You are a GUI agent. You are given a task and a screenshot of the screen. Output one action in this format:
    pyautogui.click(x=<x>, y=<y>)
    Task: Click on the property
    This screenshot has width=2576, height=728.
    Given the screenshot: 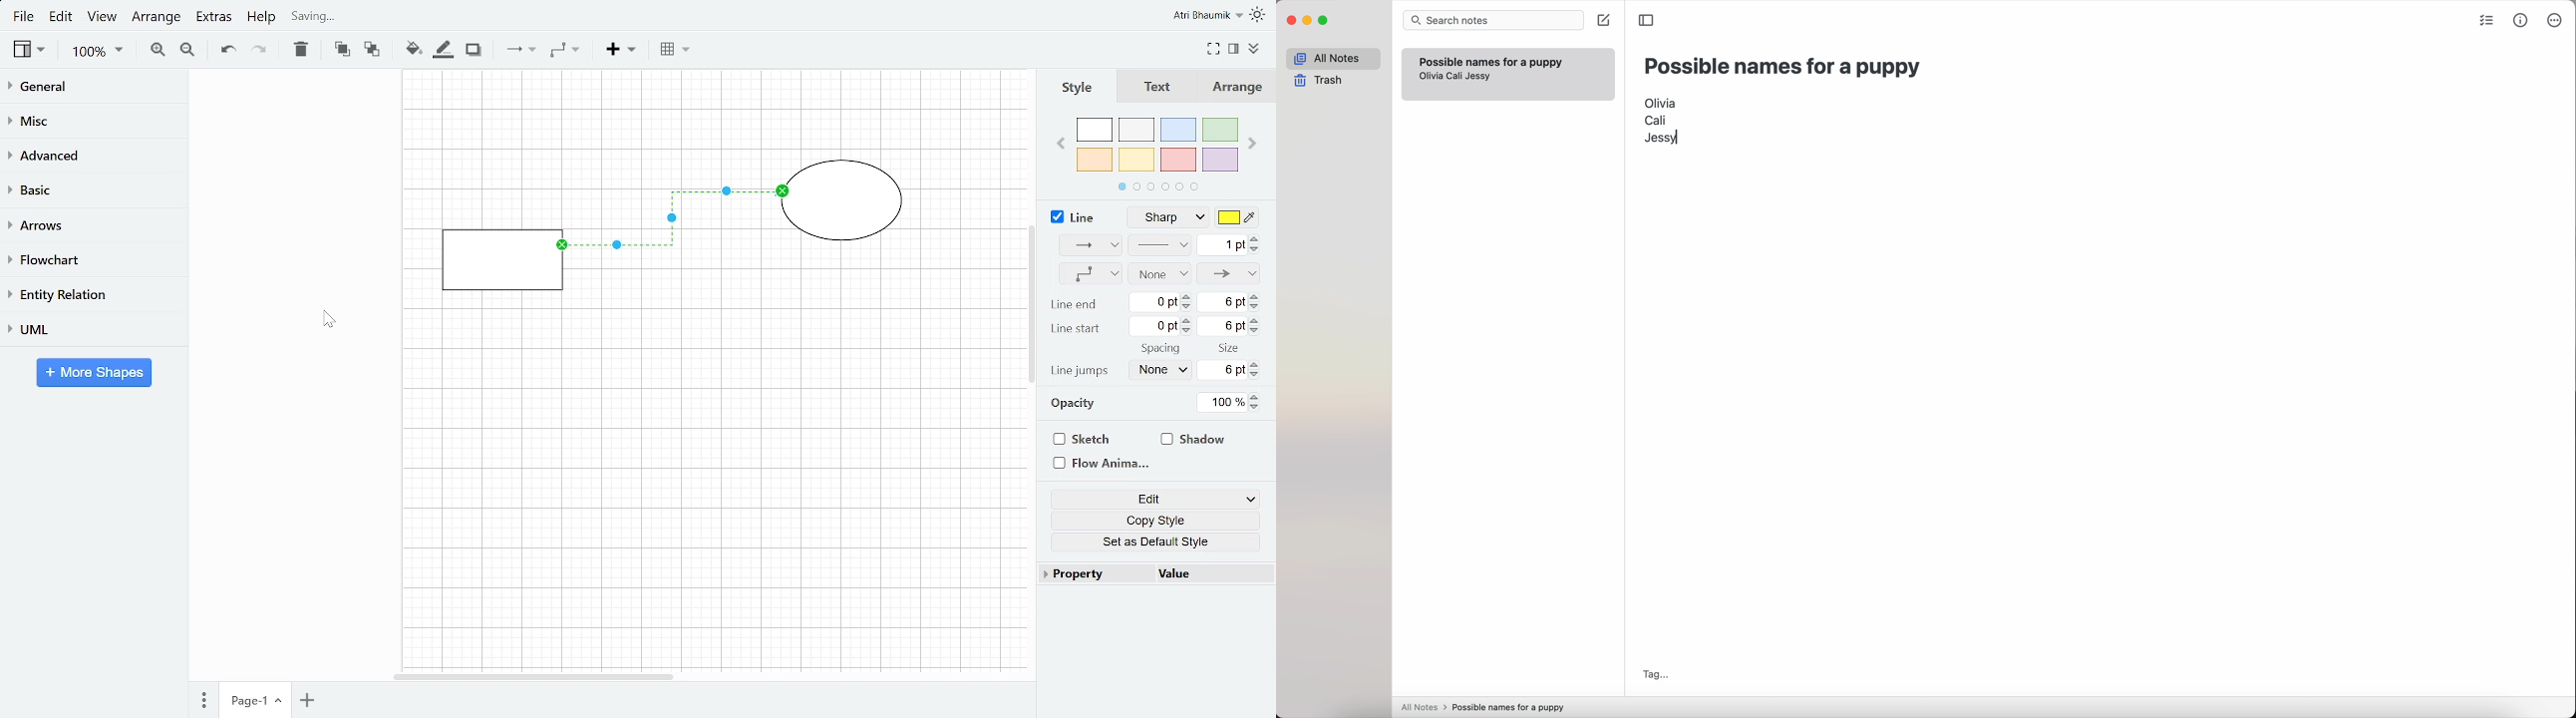 What is the action you would take?
    pyautogui.click(x=1091, y=574)
    